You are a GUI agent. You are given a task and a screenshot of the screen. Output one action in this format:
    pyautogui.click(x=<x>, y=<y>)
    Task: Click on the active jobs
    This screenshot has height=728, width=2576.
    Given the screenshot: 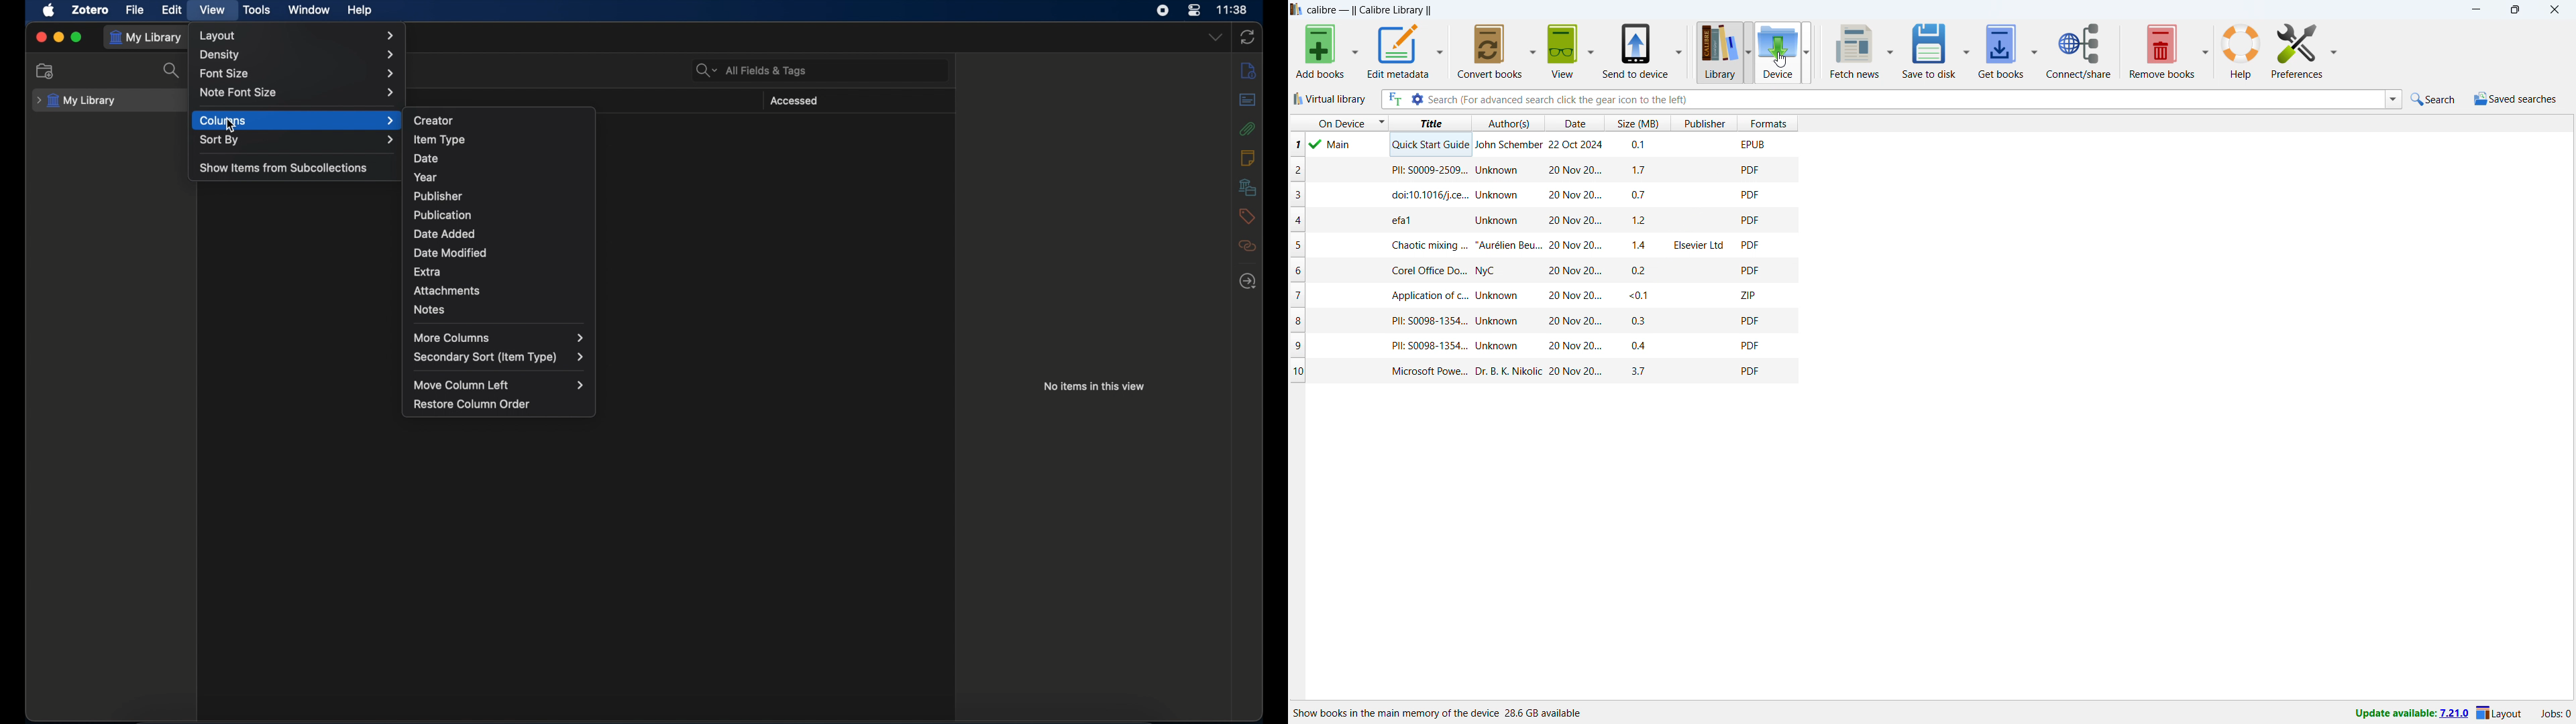 What is the action you would take?
    pyautogui.click(x=2555, y=715)
    